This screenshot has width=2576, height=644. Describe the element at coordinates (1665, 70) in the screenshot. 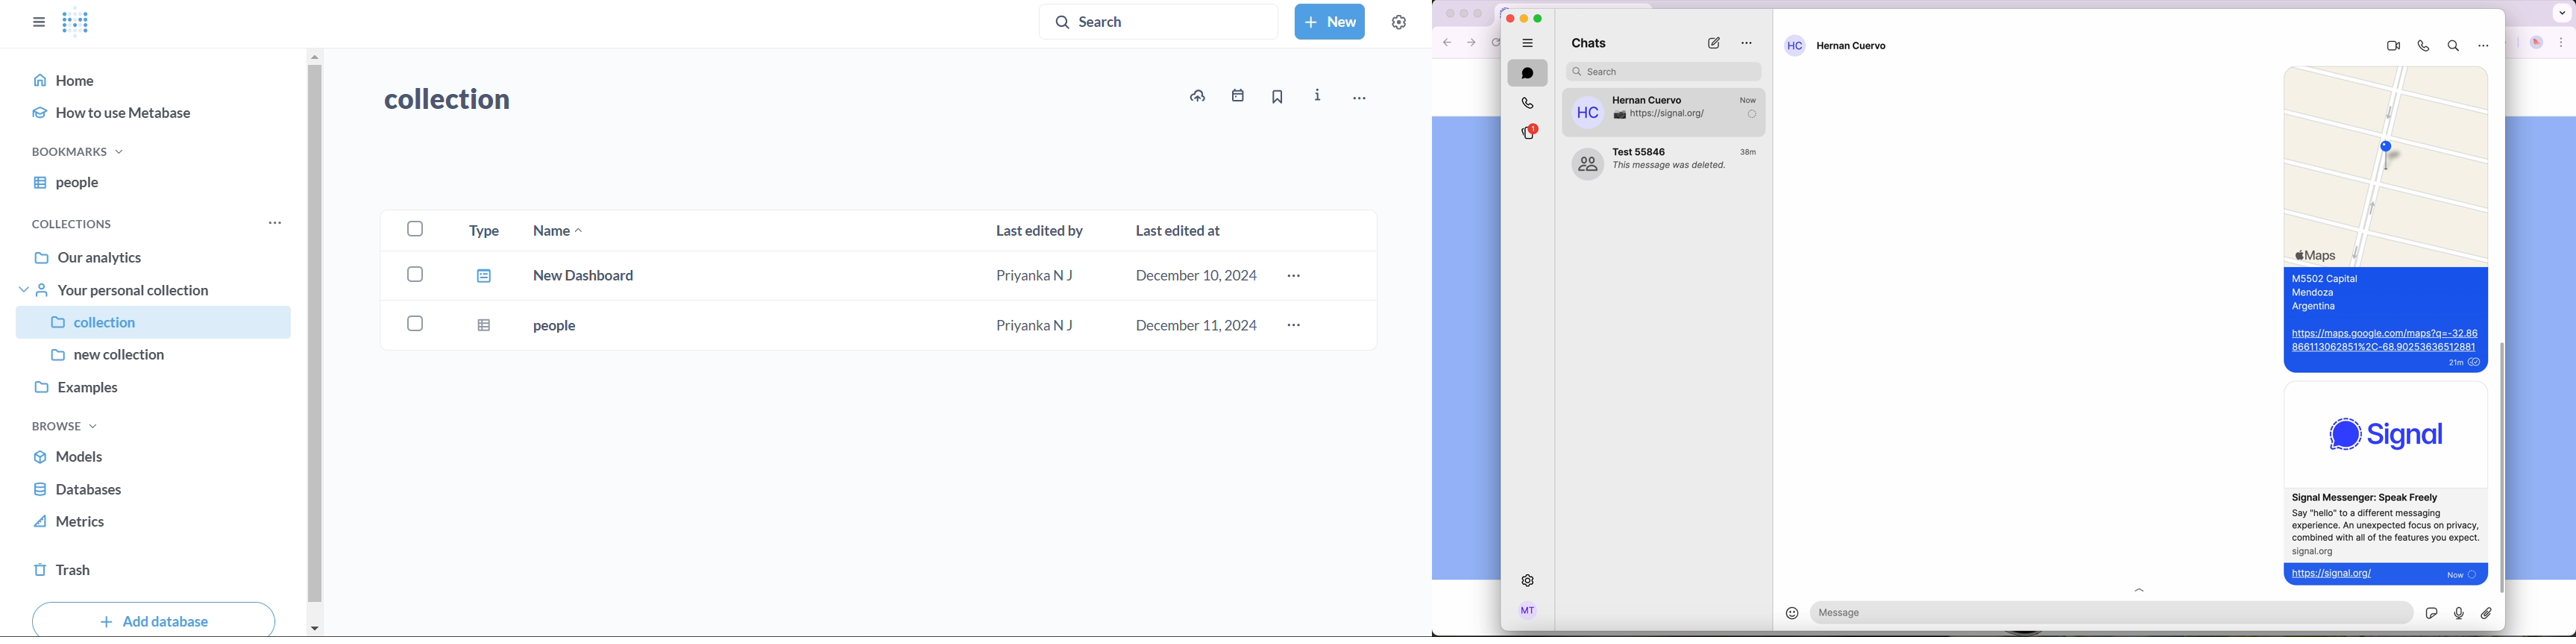

I see `search bar` at that location.